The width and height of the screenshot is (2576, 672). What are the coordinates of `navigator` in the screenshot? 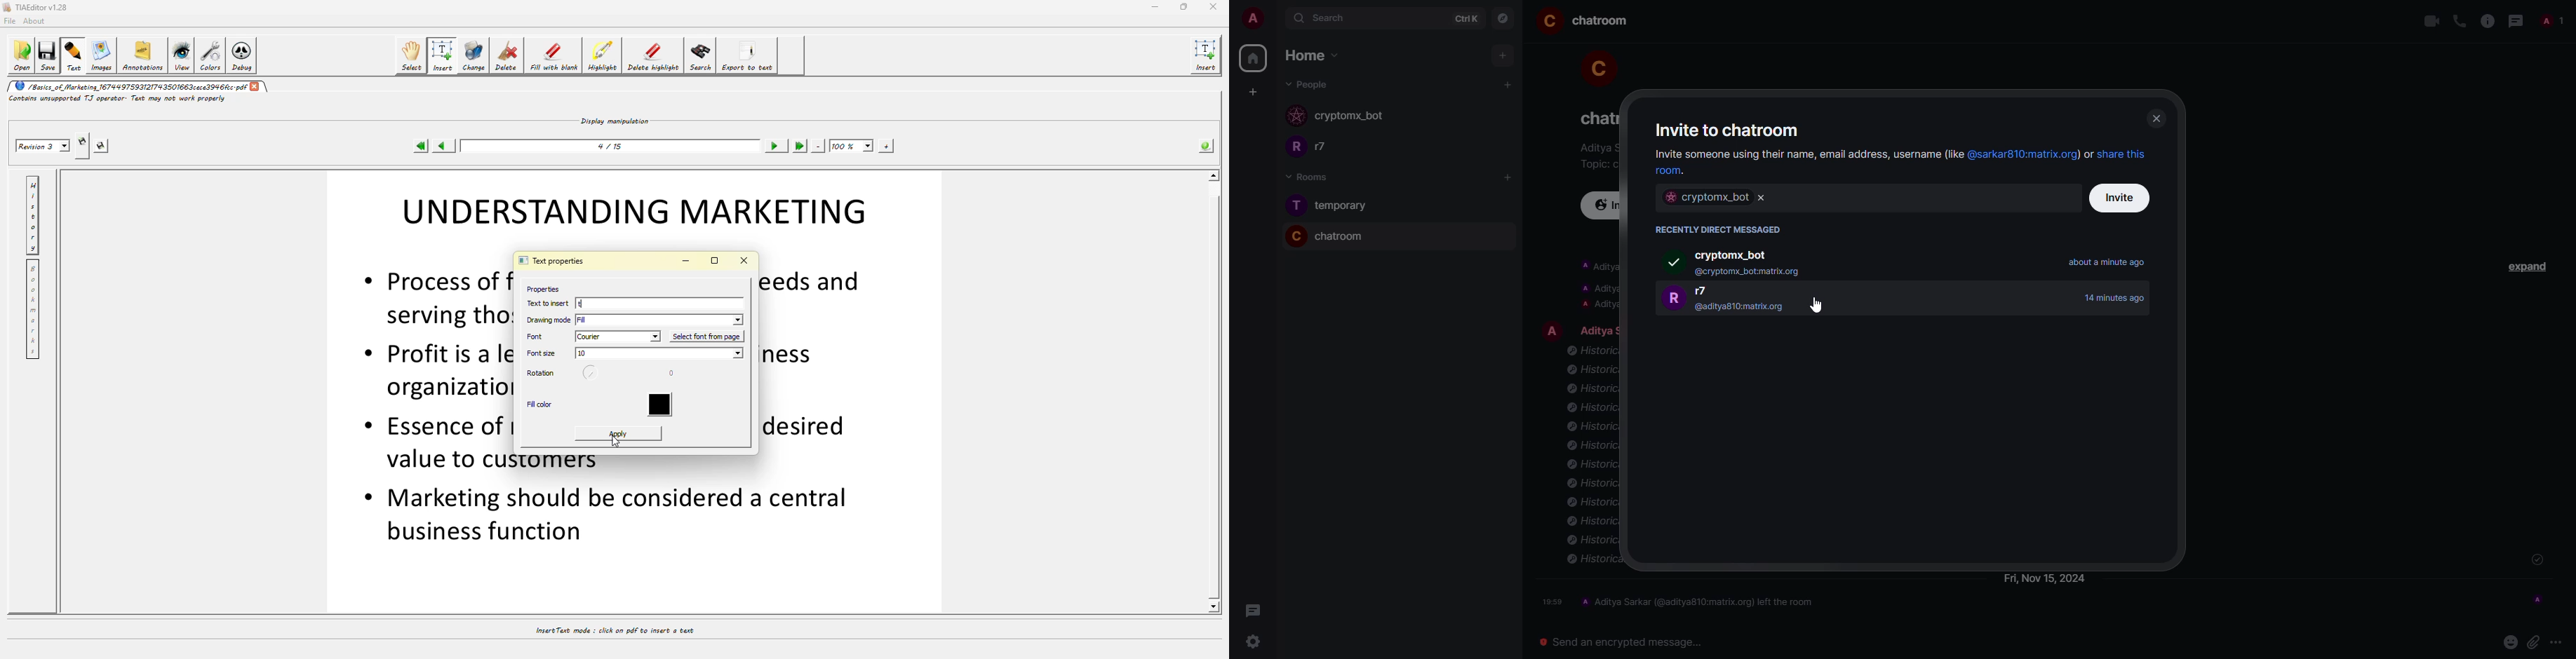 It's located at (1504, 19).